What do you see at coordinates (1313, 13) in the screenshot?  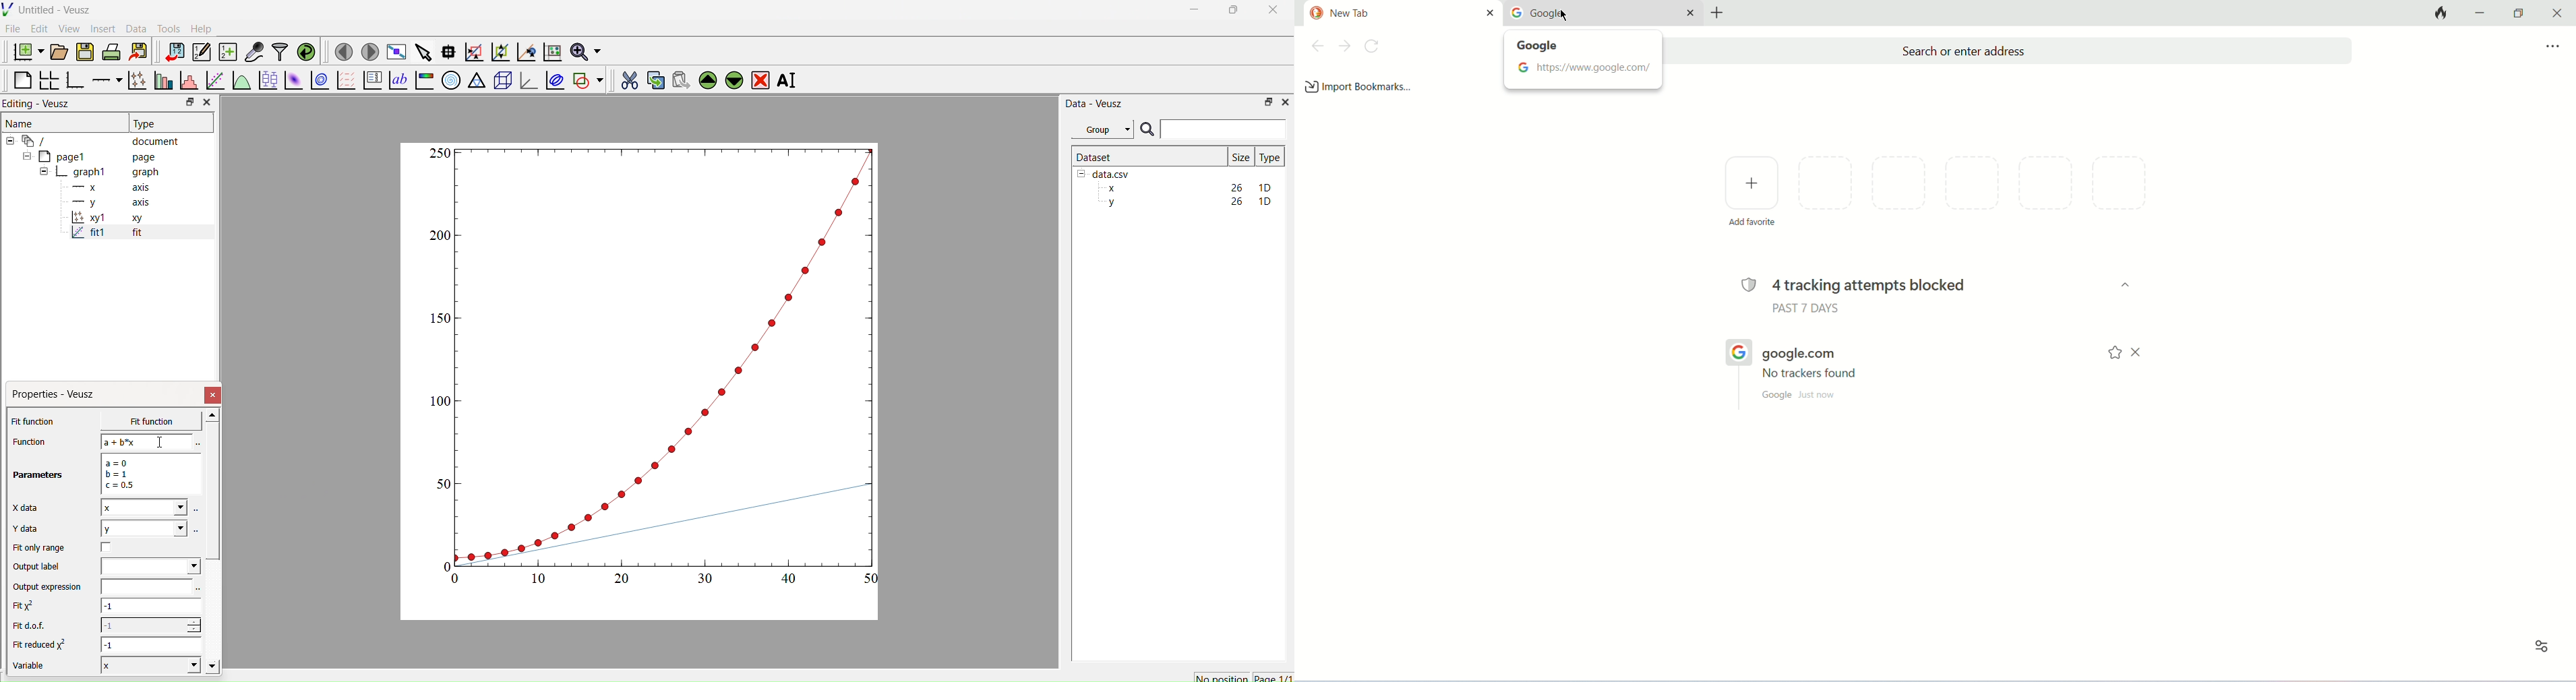 I see `duck duck go logo` at bounding box center [1313, 13].